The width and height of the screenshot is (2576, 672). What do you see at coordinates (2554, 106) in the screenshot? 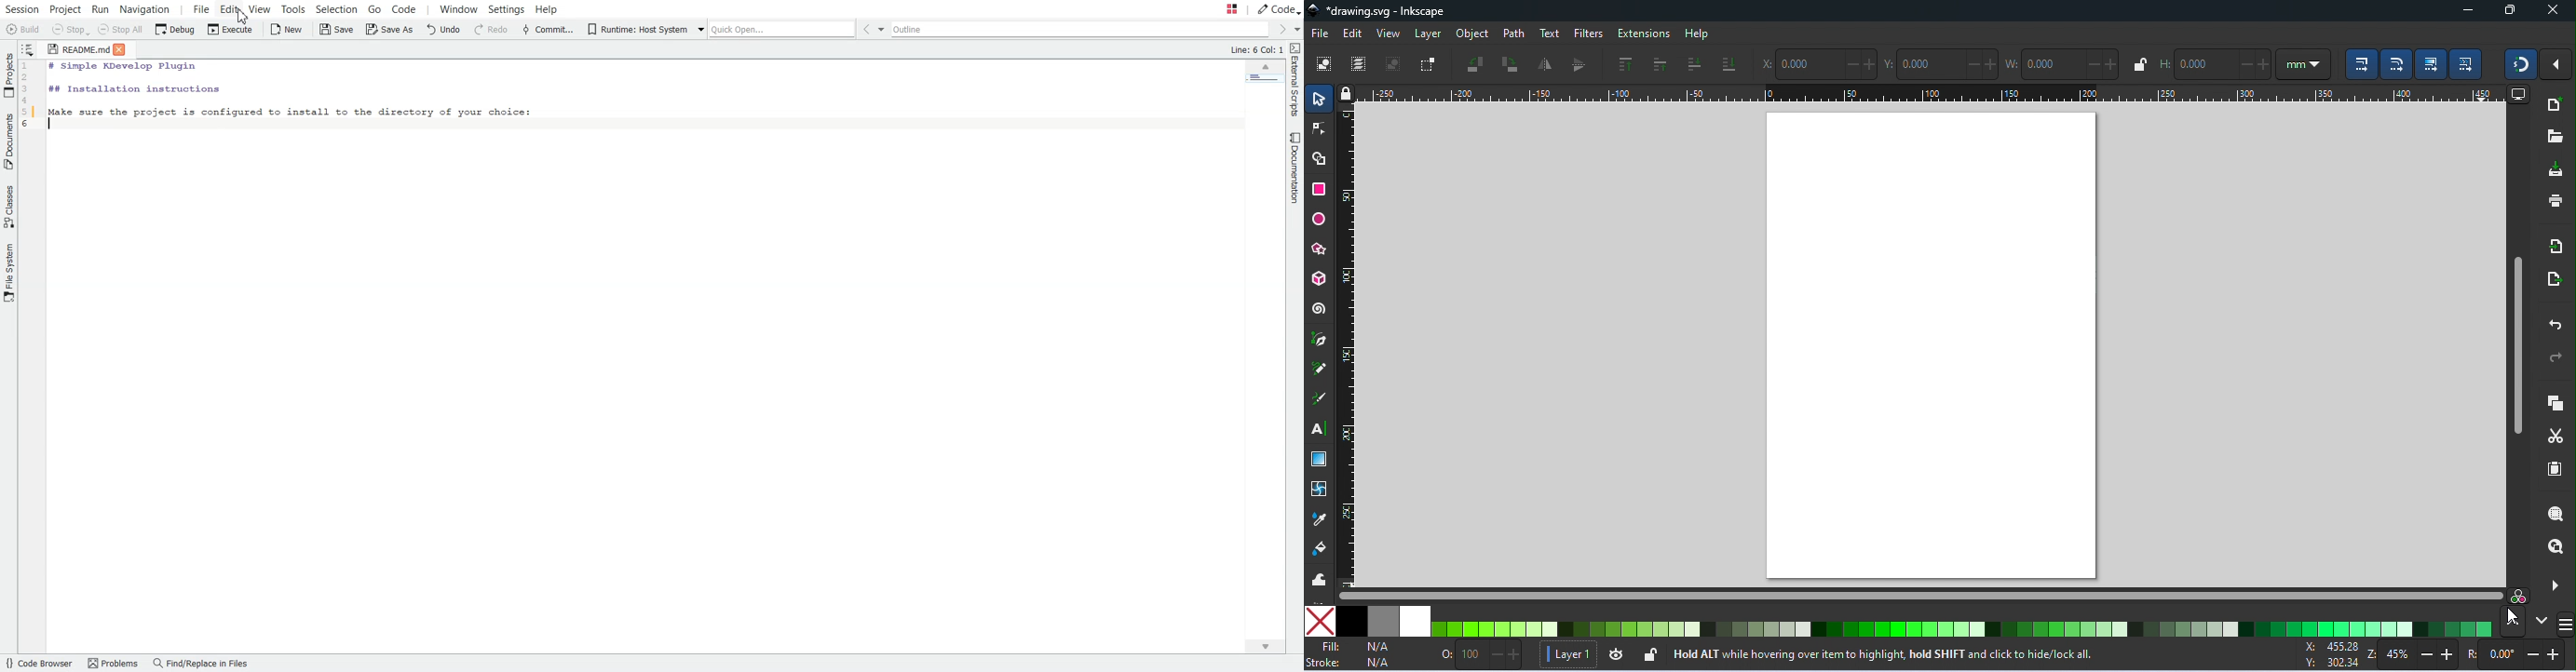
I see `new` at bounding box center [2554, 106].